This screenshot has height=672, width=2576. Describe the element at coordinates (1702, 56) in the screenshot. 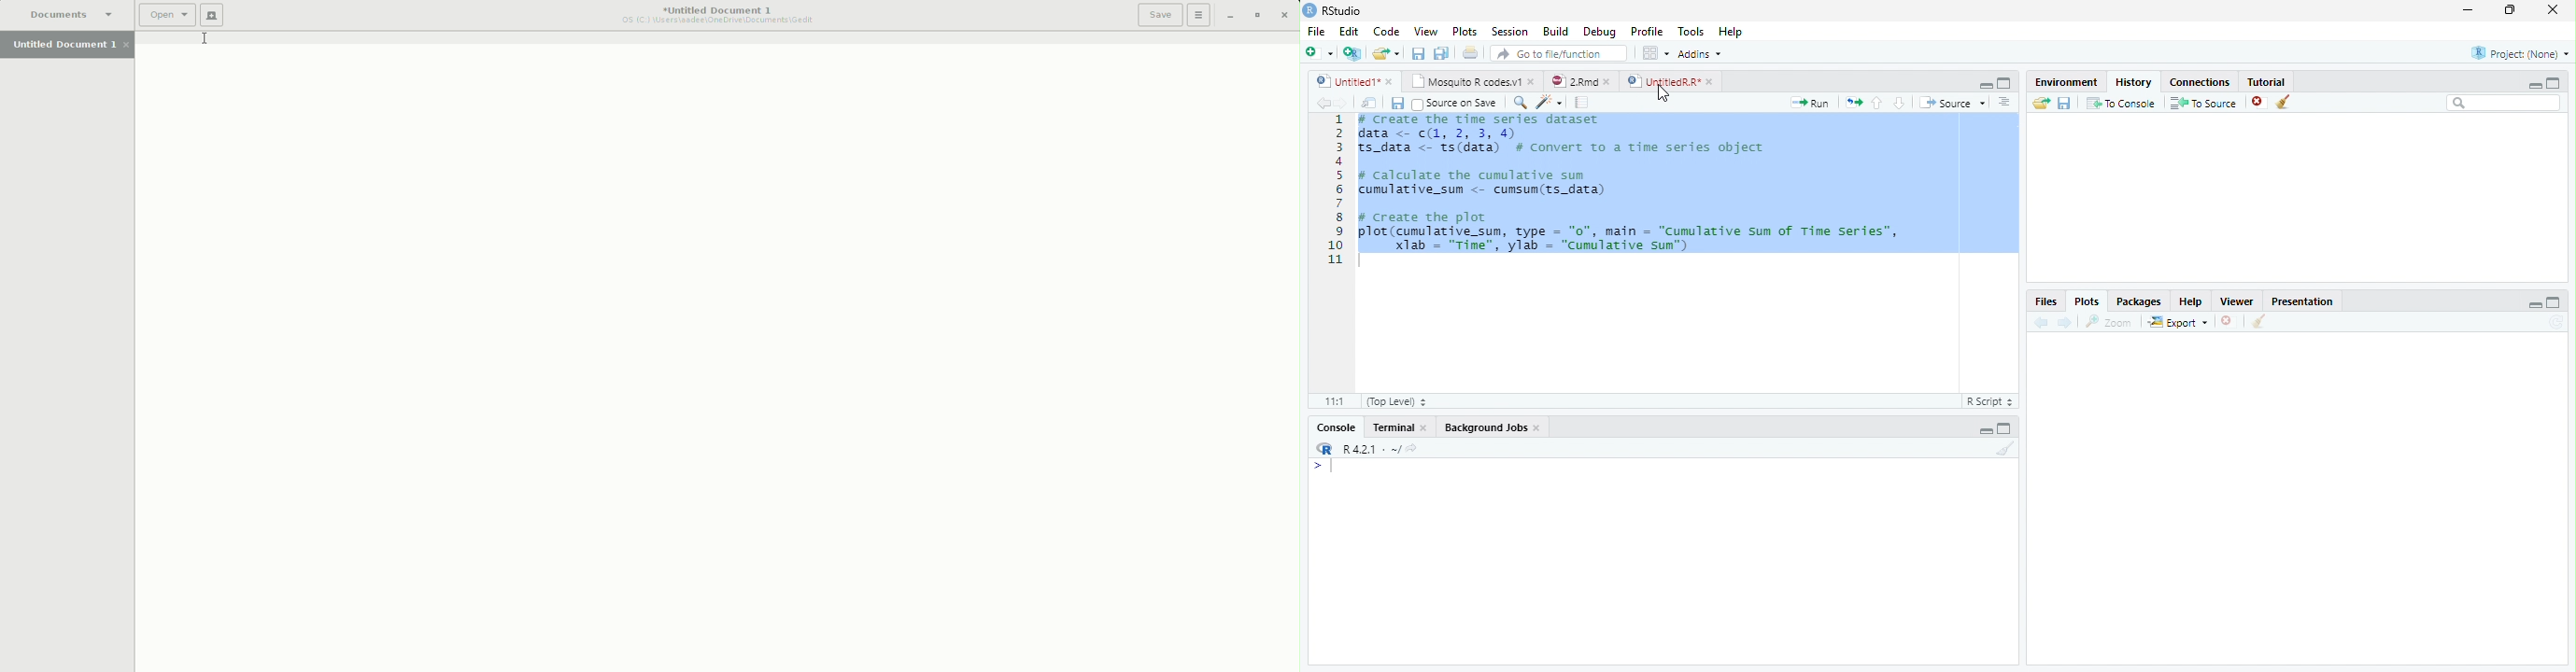

I see `Addins` at that location.